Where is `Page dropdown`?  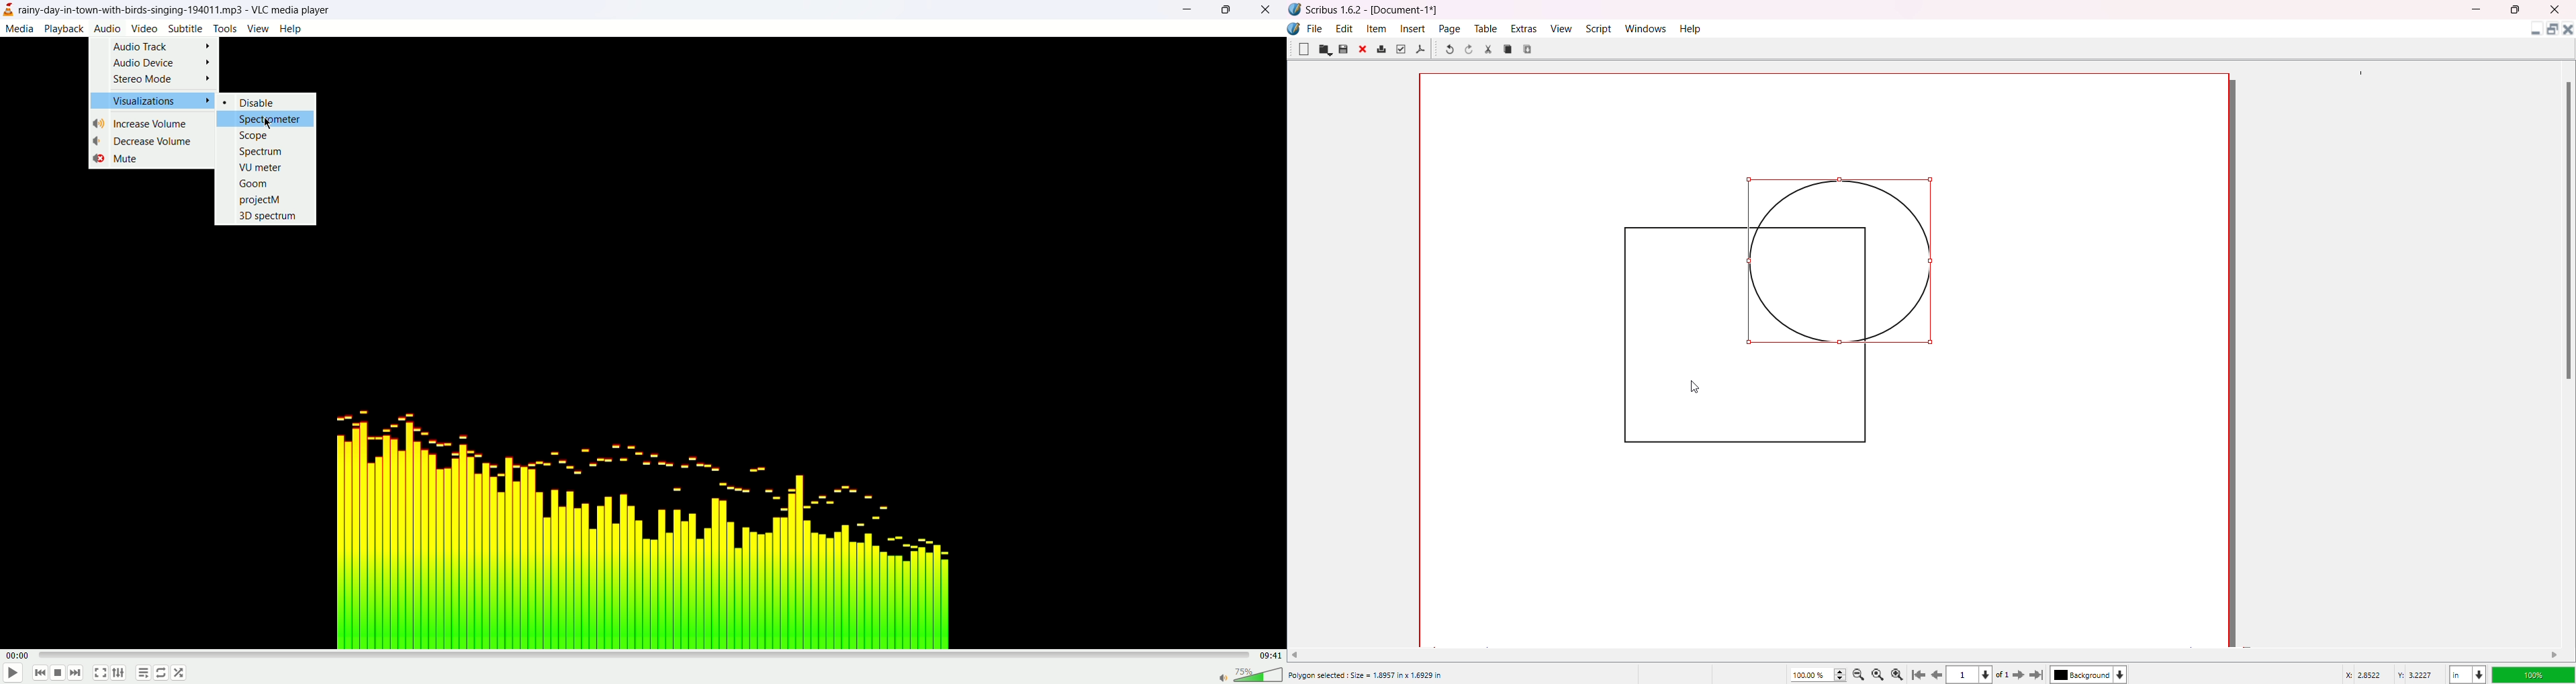
Page dropdown is located at coordinates (1991, 674).